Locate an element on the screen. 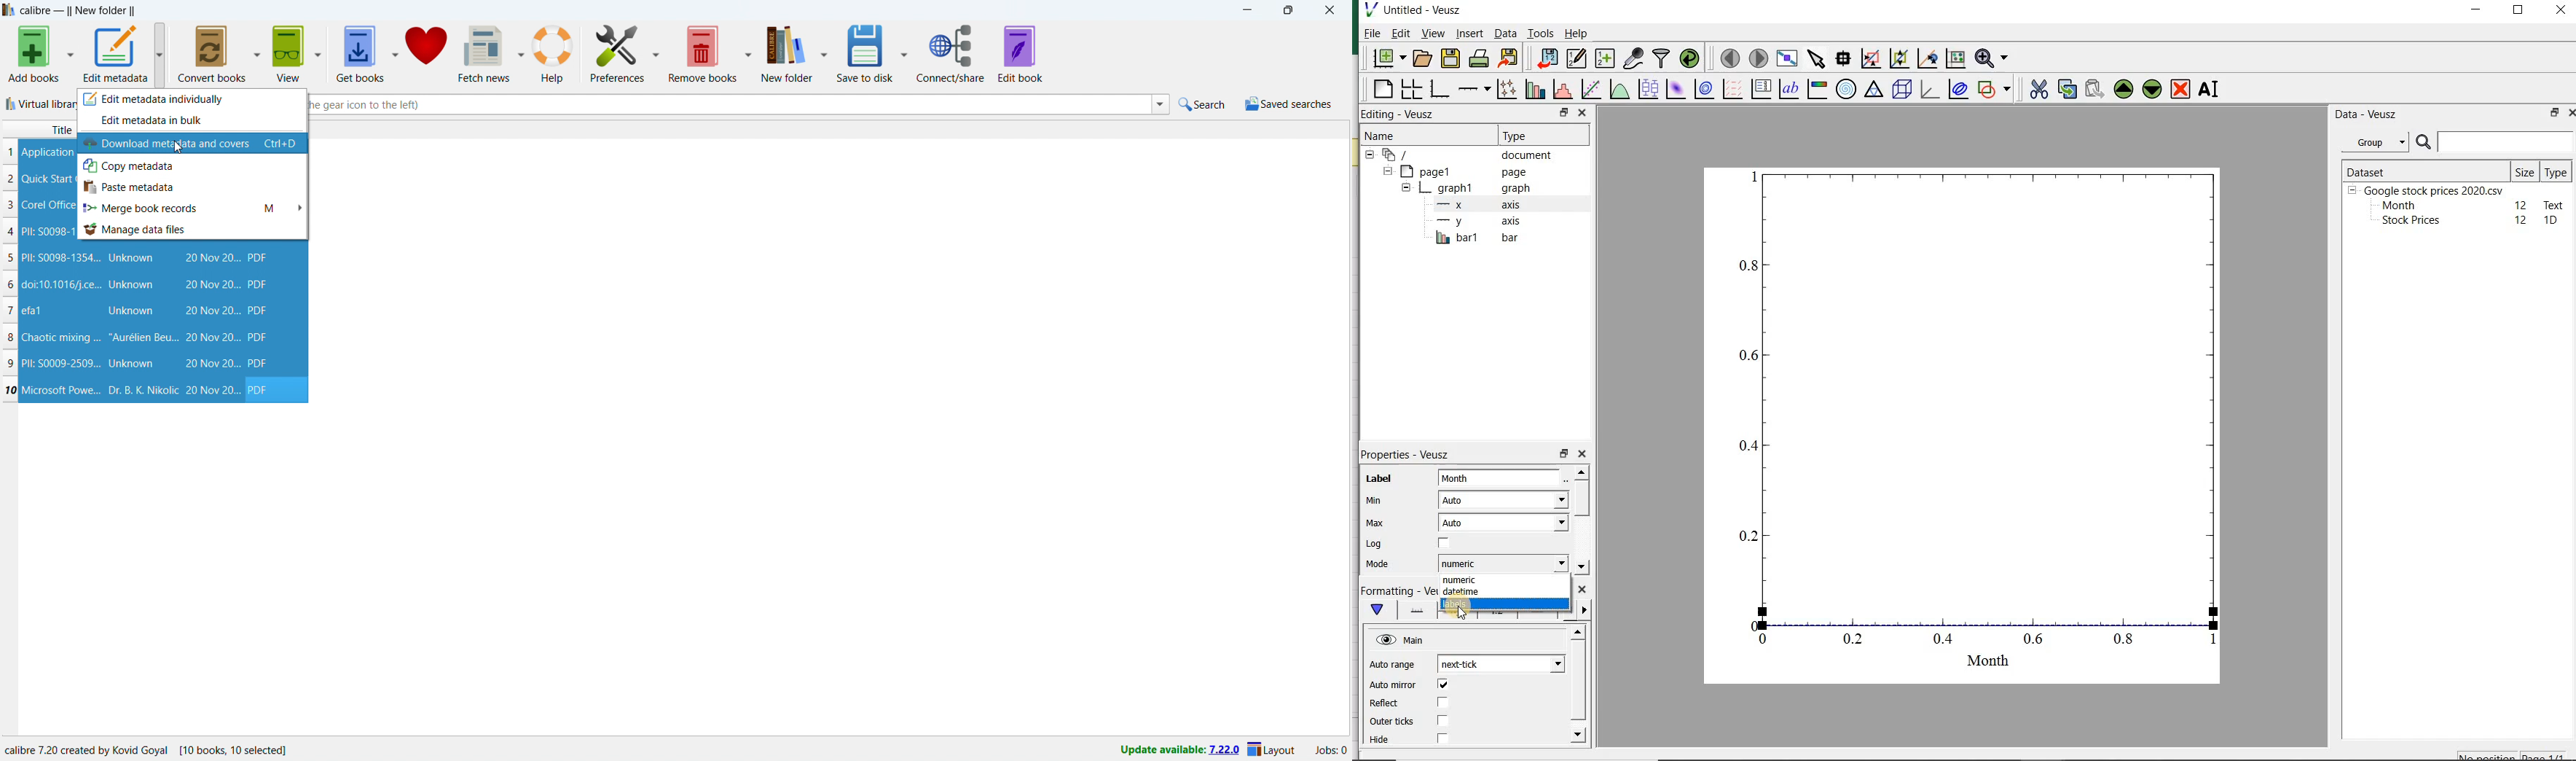 This screenshot has width=2576, height=784. plot bar charts is located at coordinates (1533, 90).